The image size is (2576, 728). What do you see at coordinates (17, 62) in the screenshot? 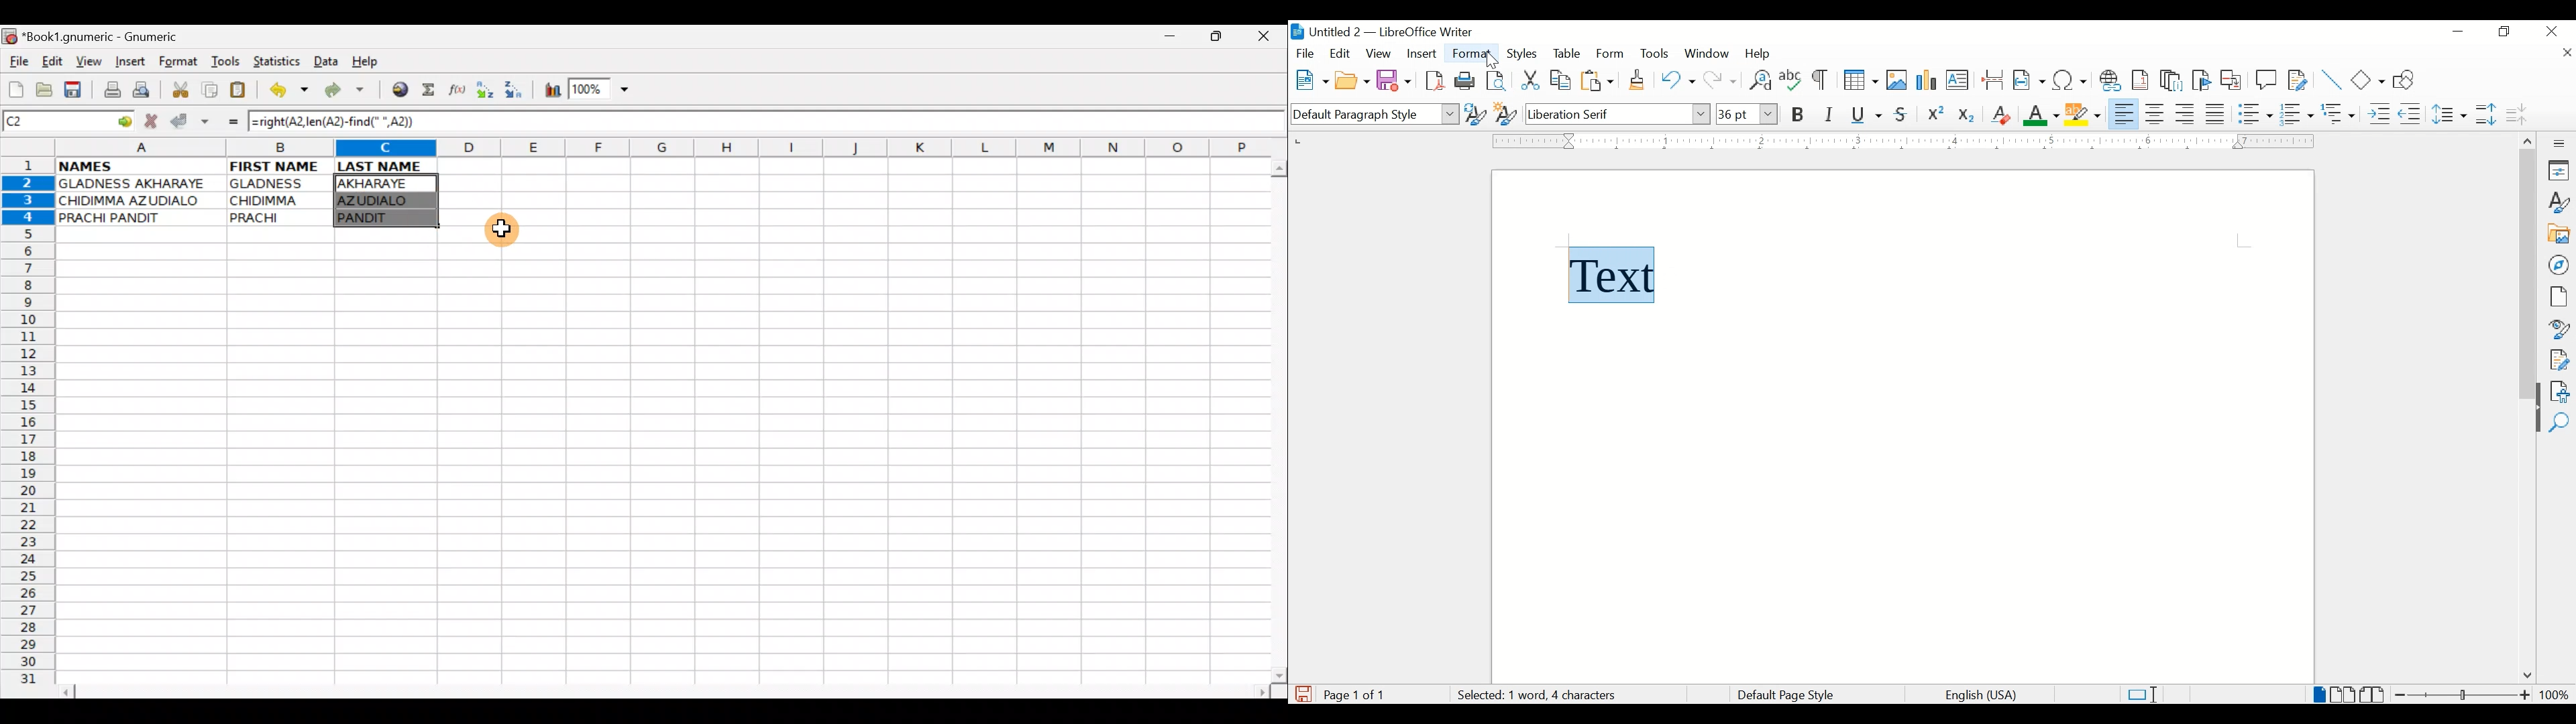
I see `File` at bounding box center [17, 62].